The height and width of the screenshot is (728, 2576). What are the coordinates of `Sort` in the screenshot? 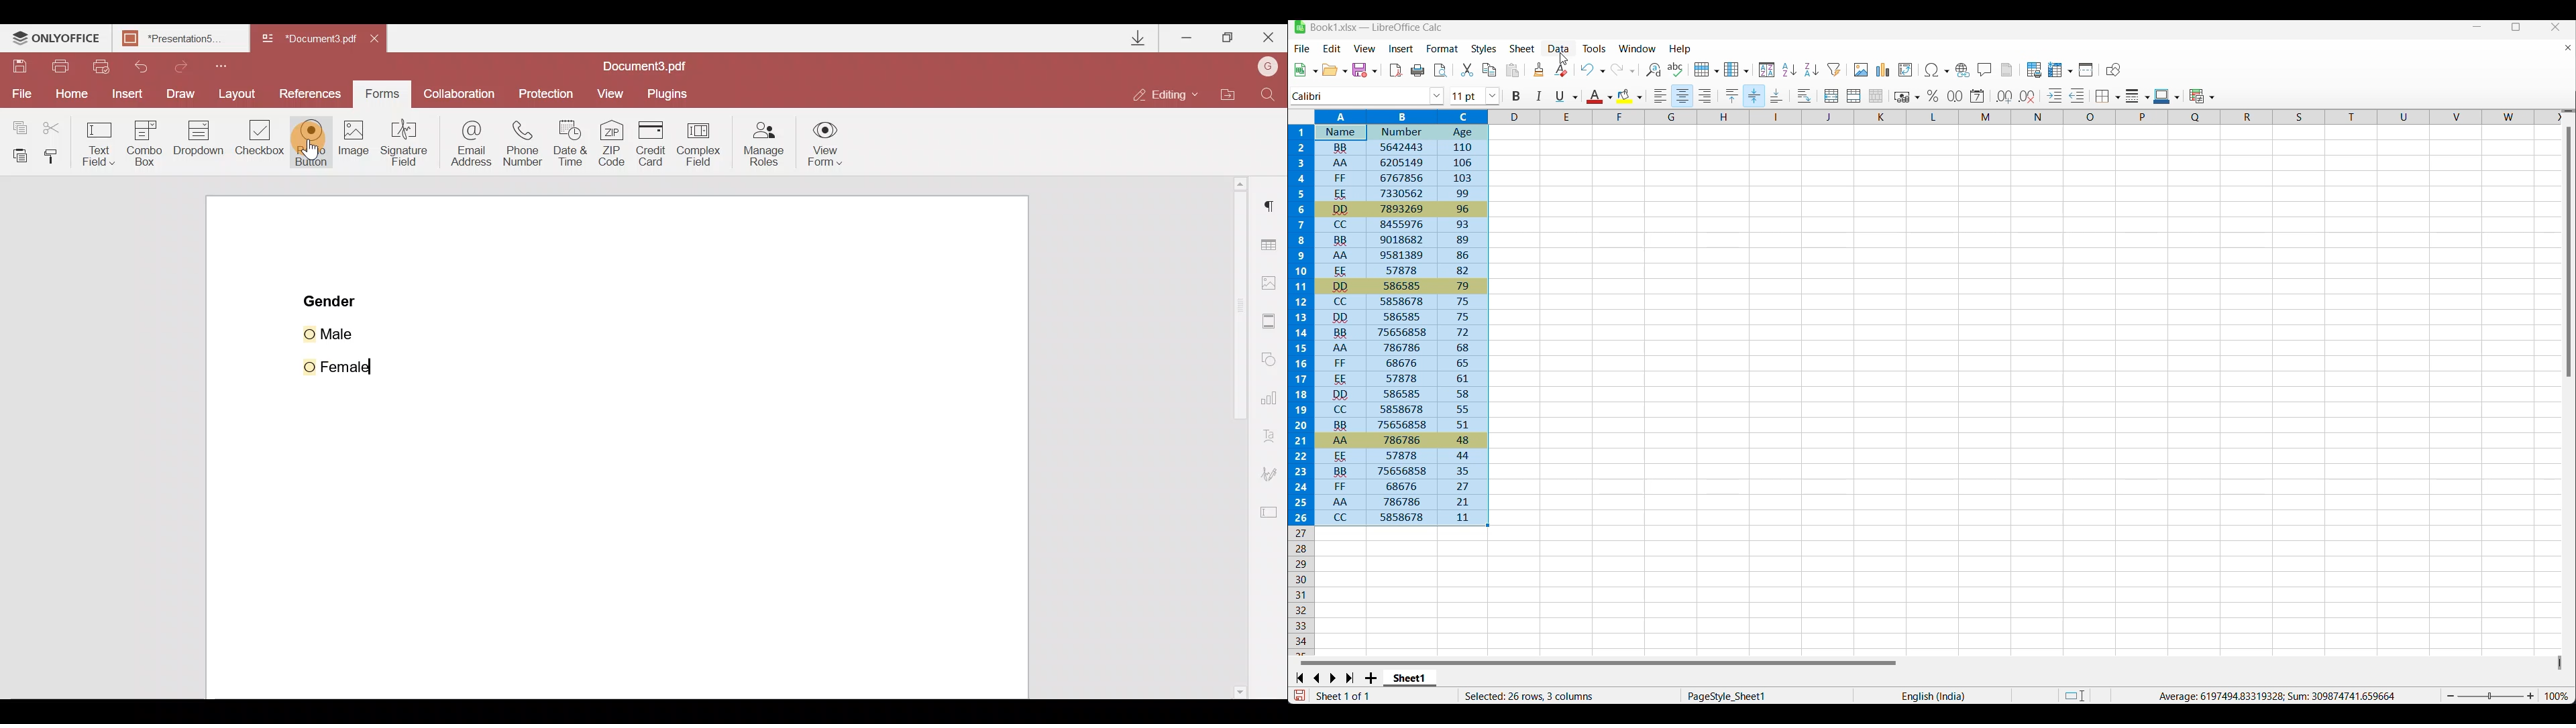 It's located at (1767, 70).